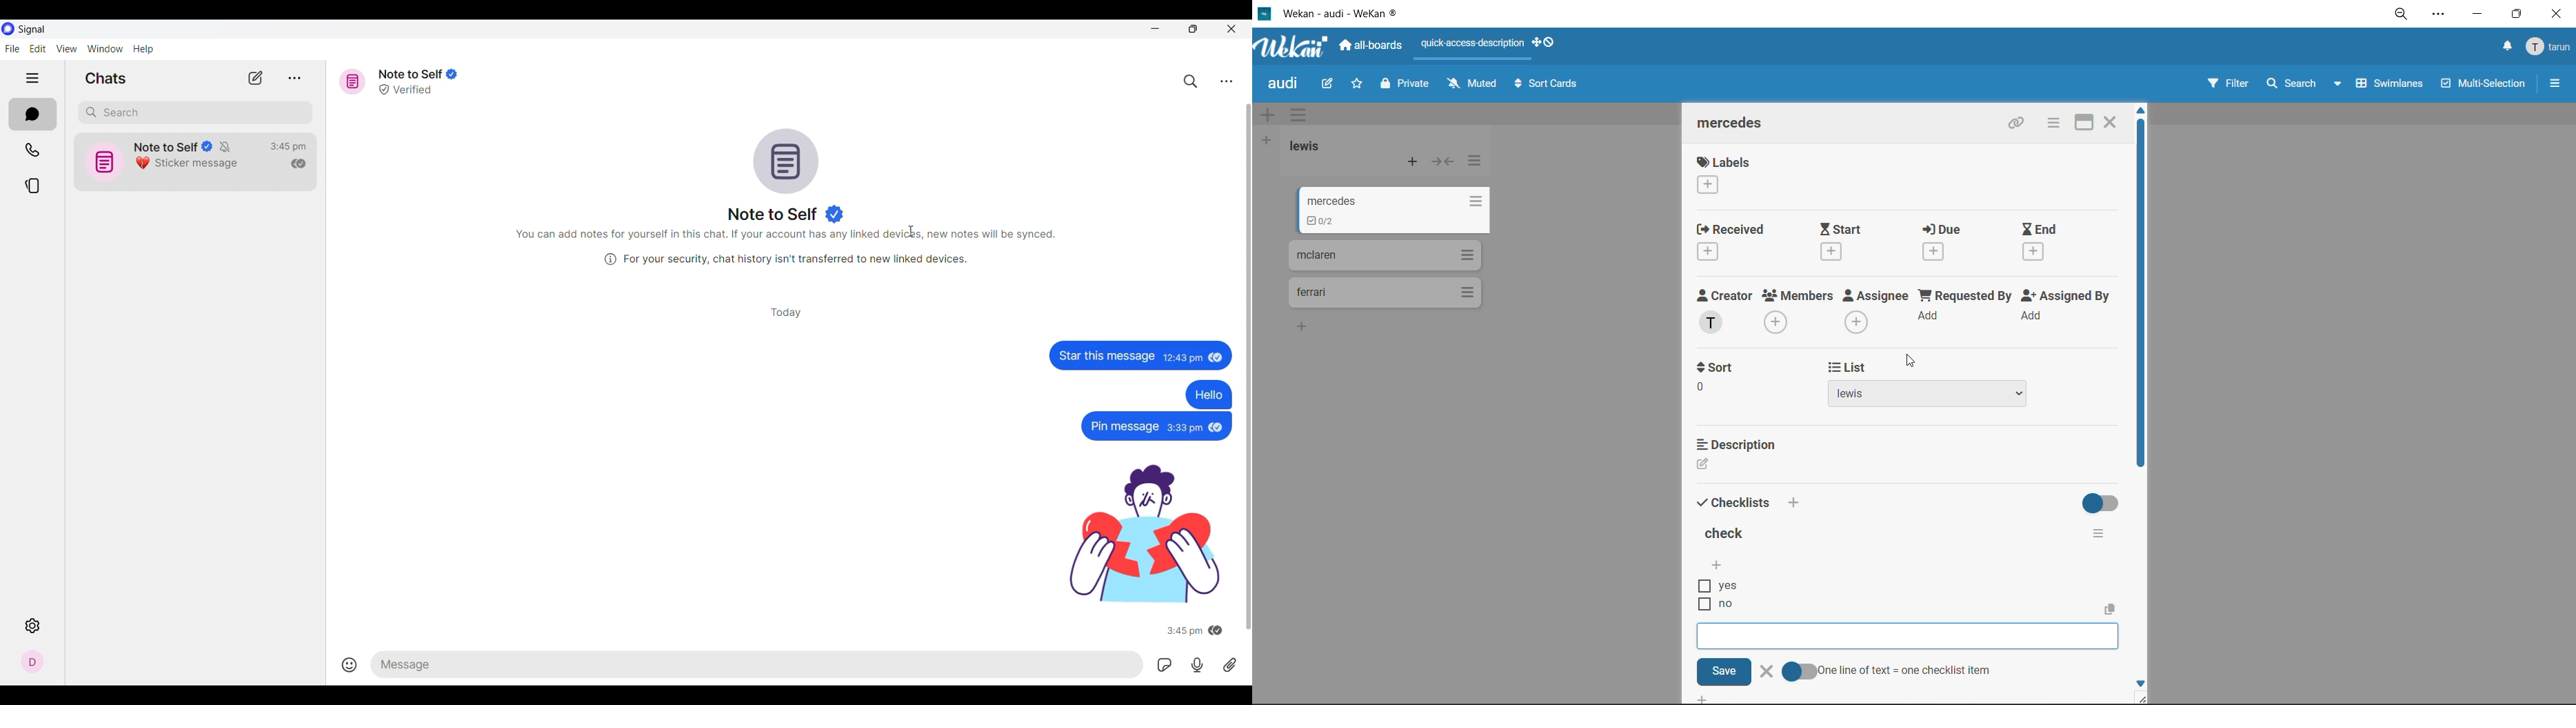 This screenshot has width=2576, height=728. Describe the element at coordinates (2513, 18) in the screenshot. I see `maximize` at that location.